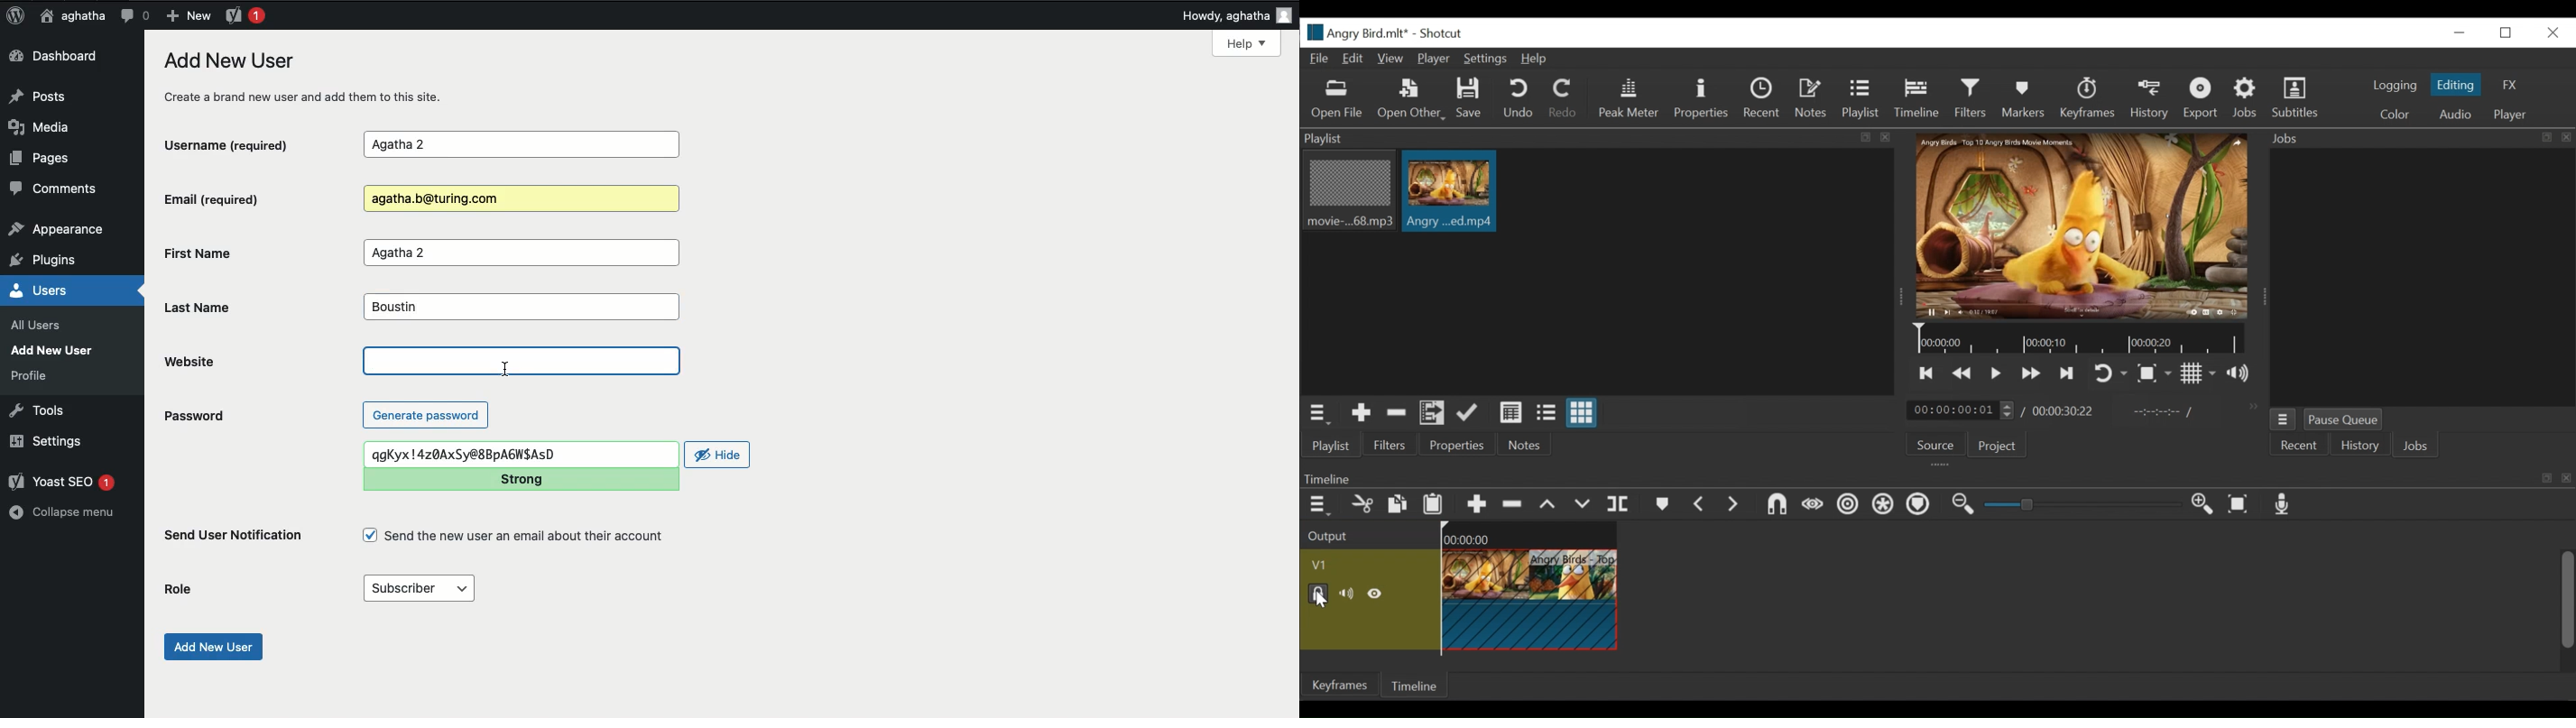 This screenshot has width=2576, height=728. What do you see at coordinates (1962, 505) in the screenshot?
I see `Zoom timeline out` at bounding box center [1962, 505].